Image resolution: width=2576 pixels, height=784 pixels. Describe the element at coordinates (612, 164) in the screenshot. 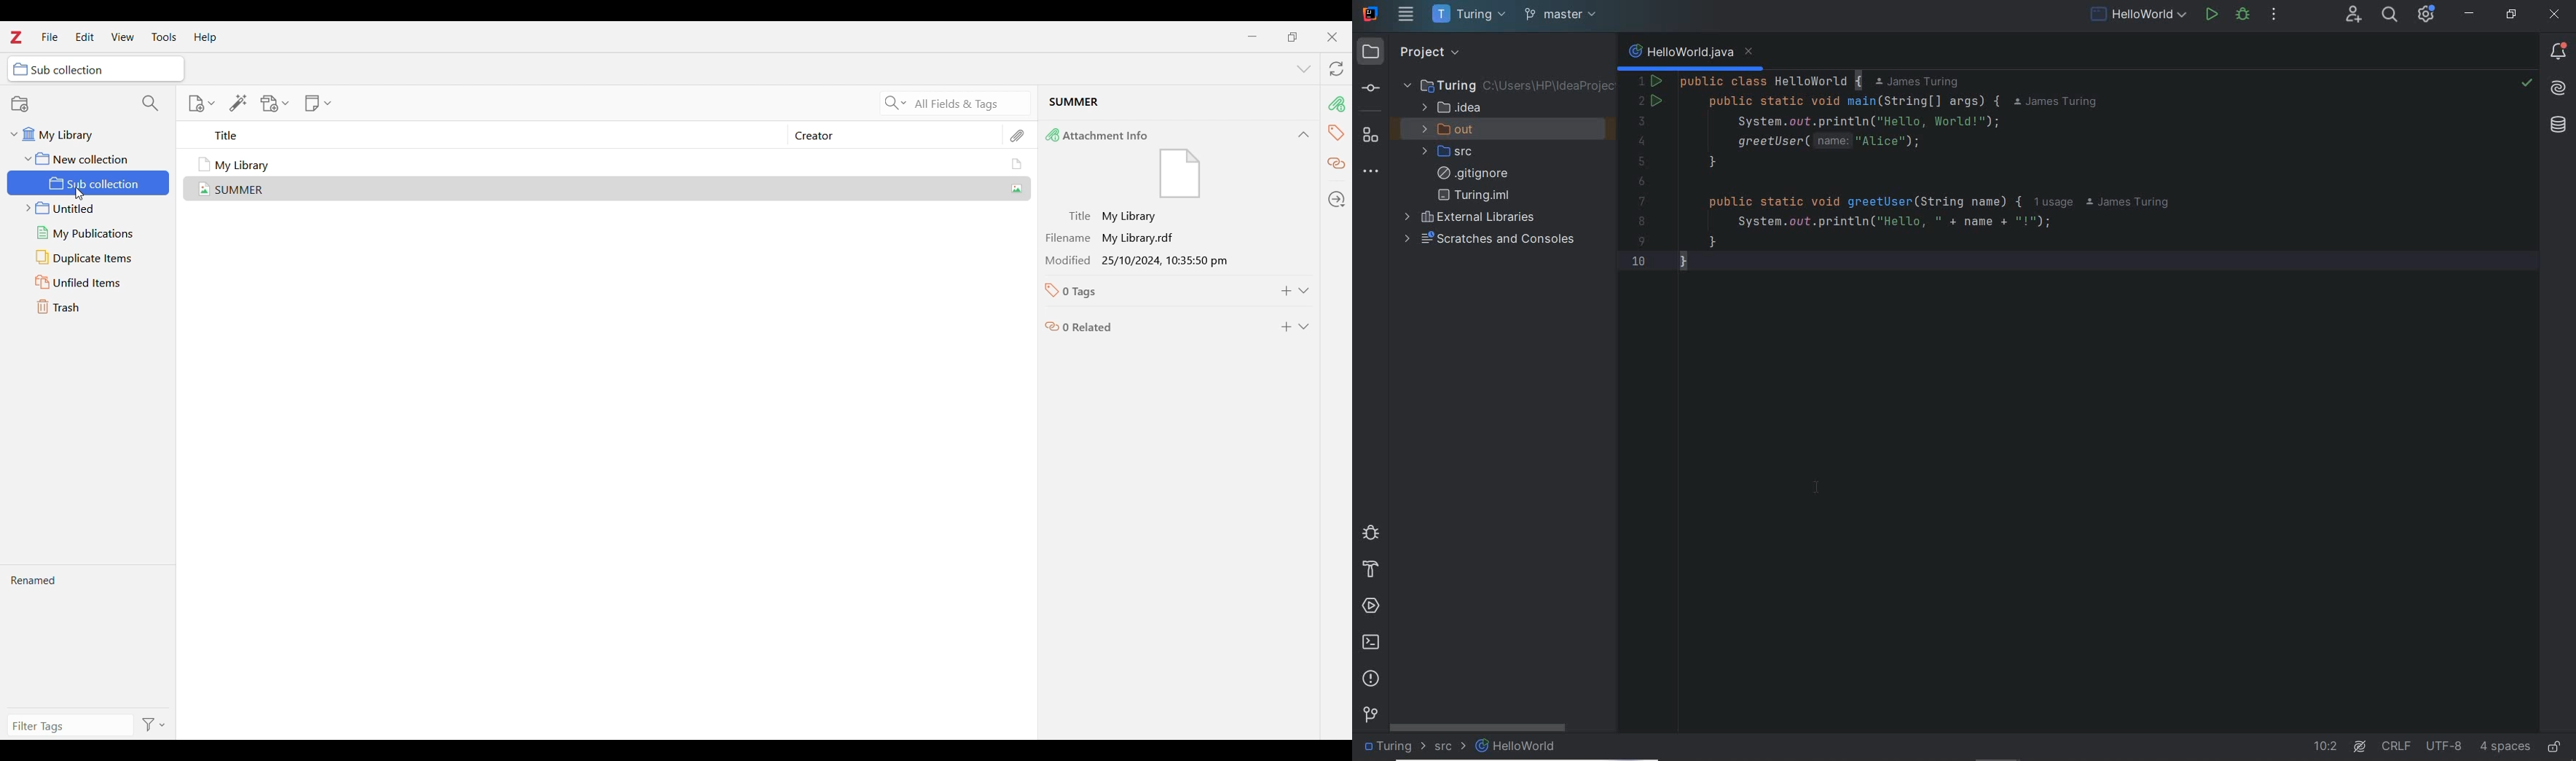

I see `My Library` at that location.